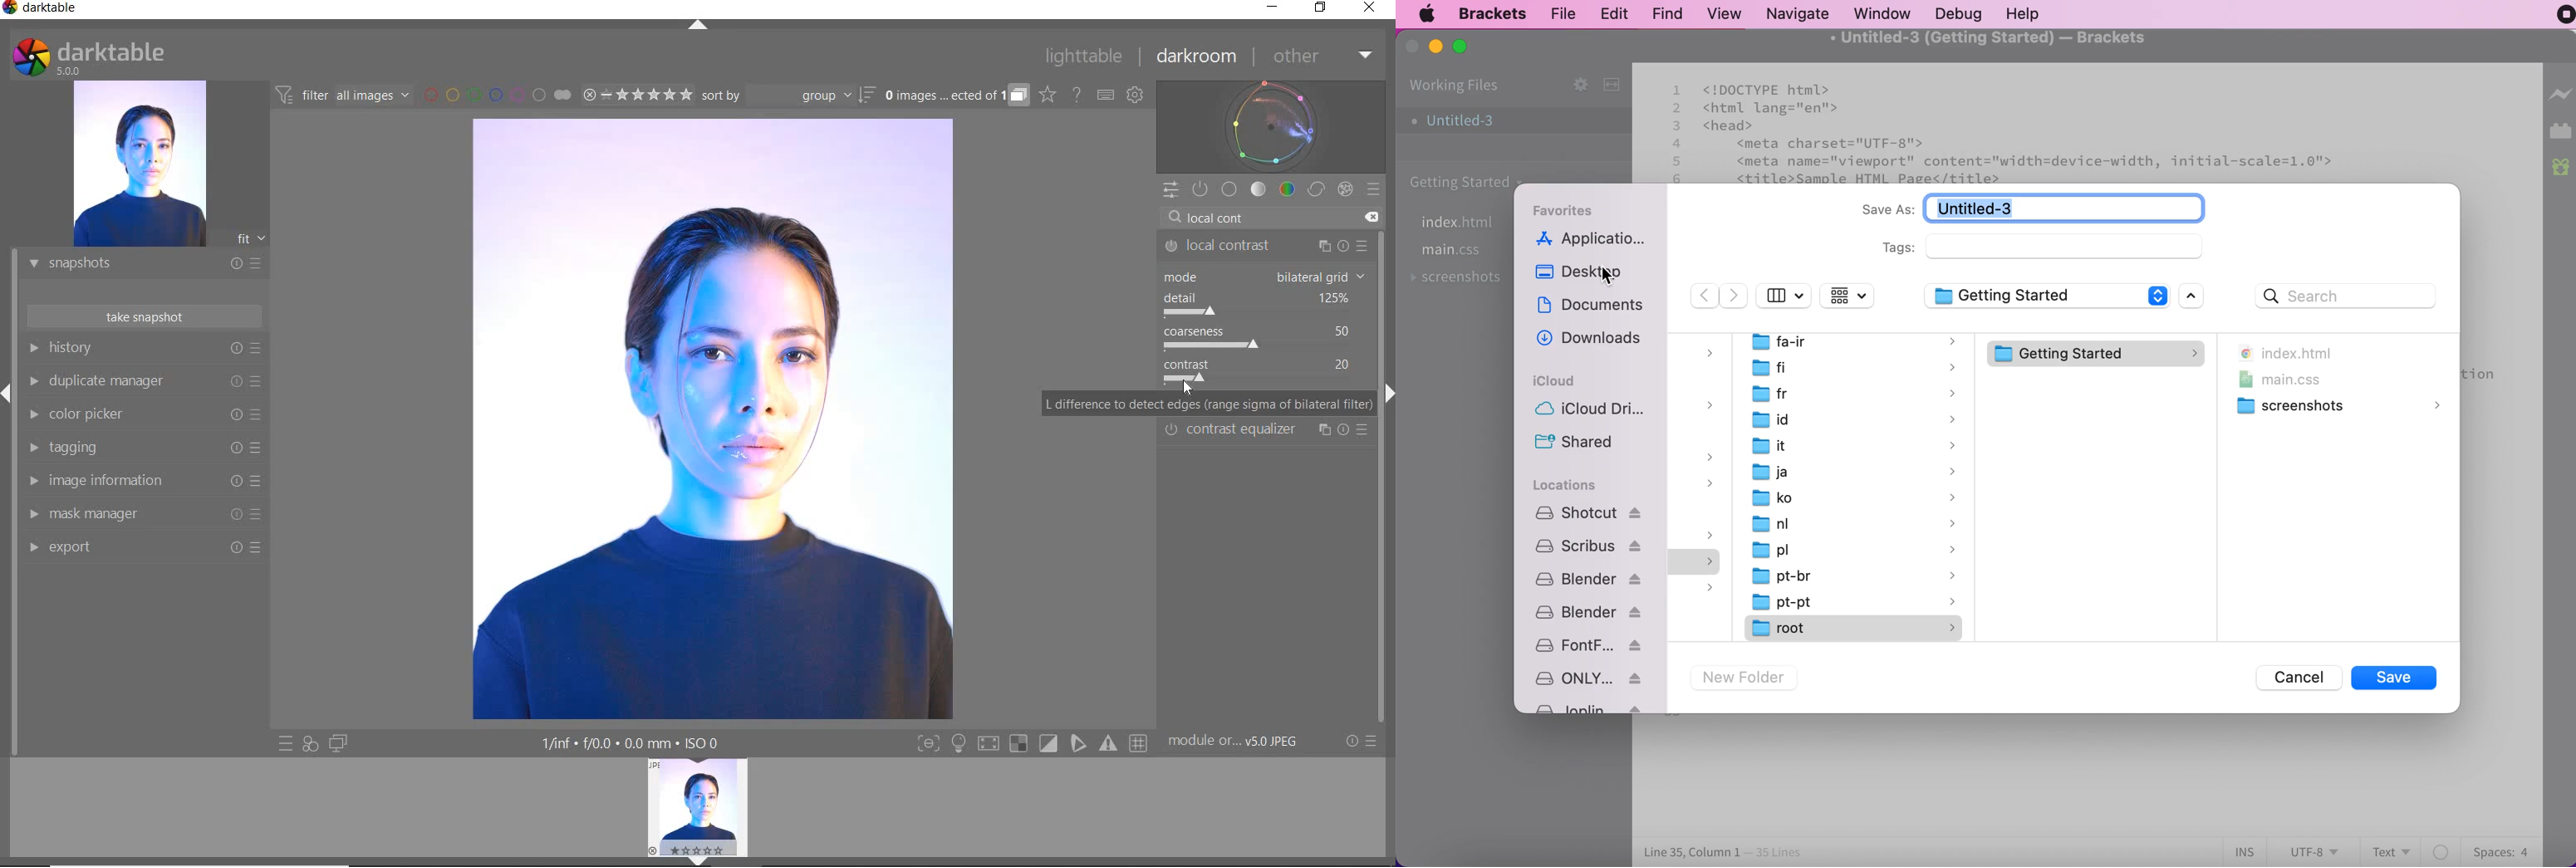 This screenshot has width=2576, height=868. I want to click on dropdown, so click(1710, 353).